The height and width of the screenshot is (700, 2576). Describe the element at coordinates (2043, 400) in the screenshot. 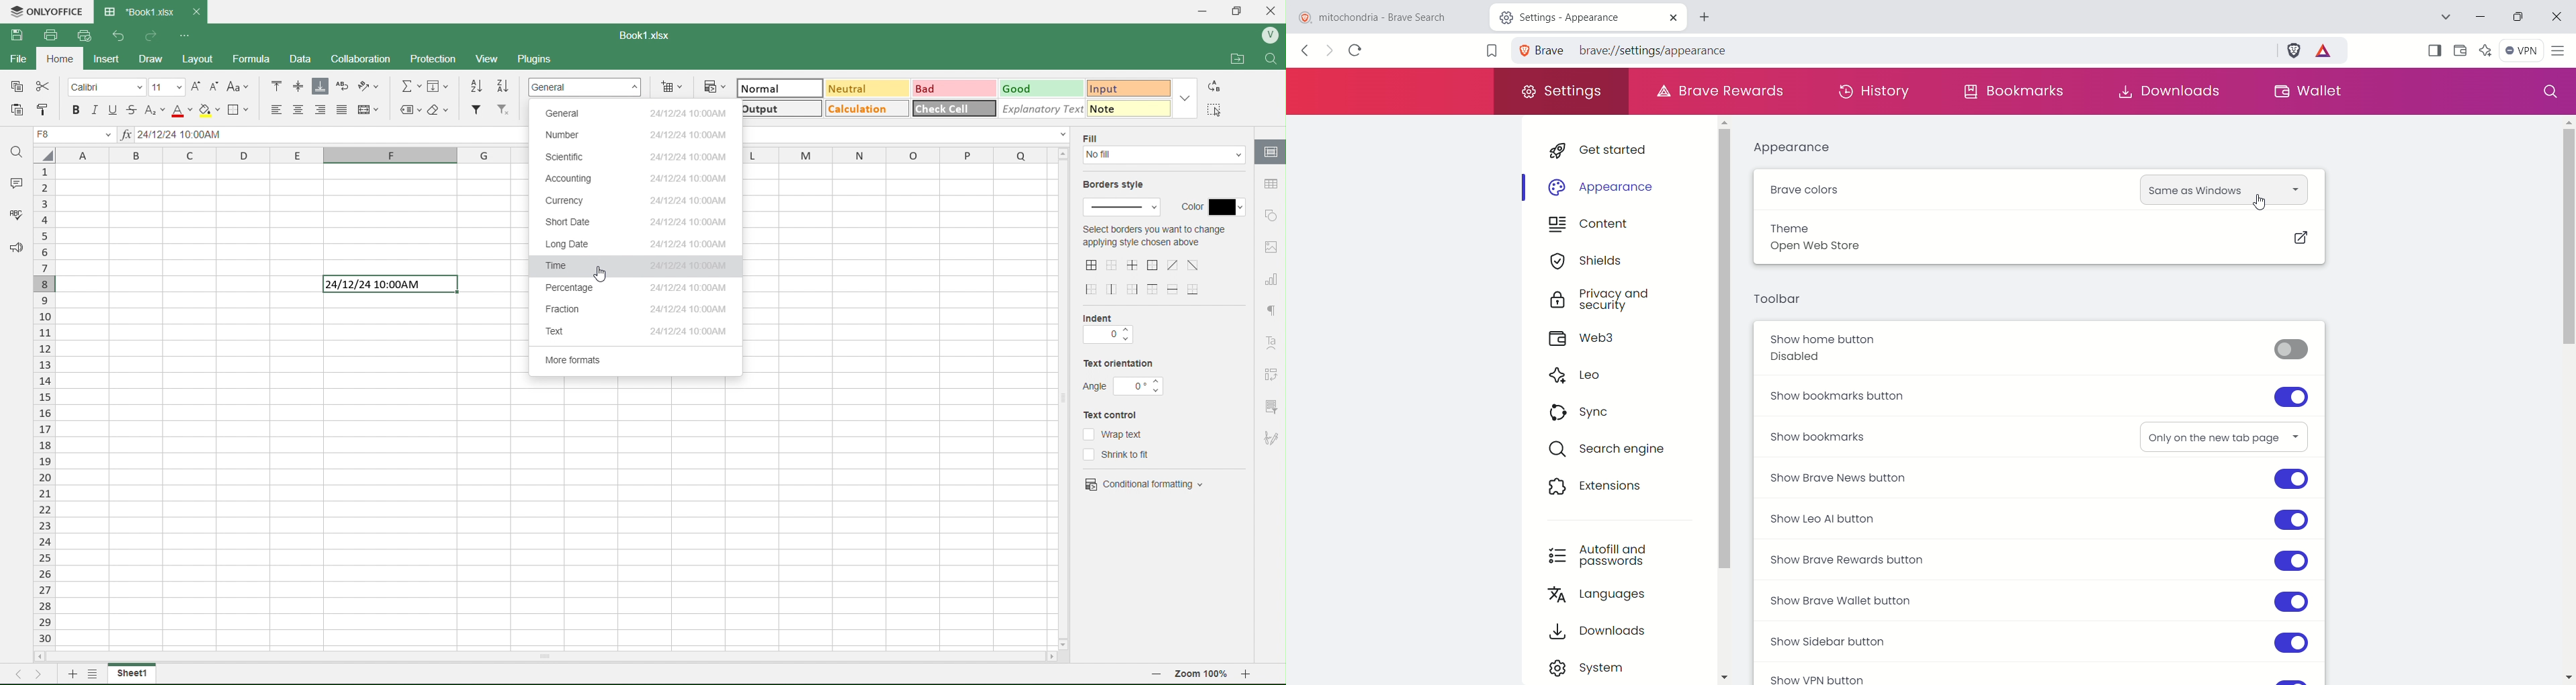

I see `show bookmarks button` at that location.